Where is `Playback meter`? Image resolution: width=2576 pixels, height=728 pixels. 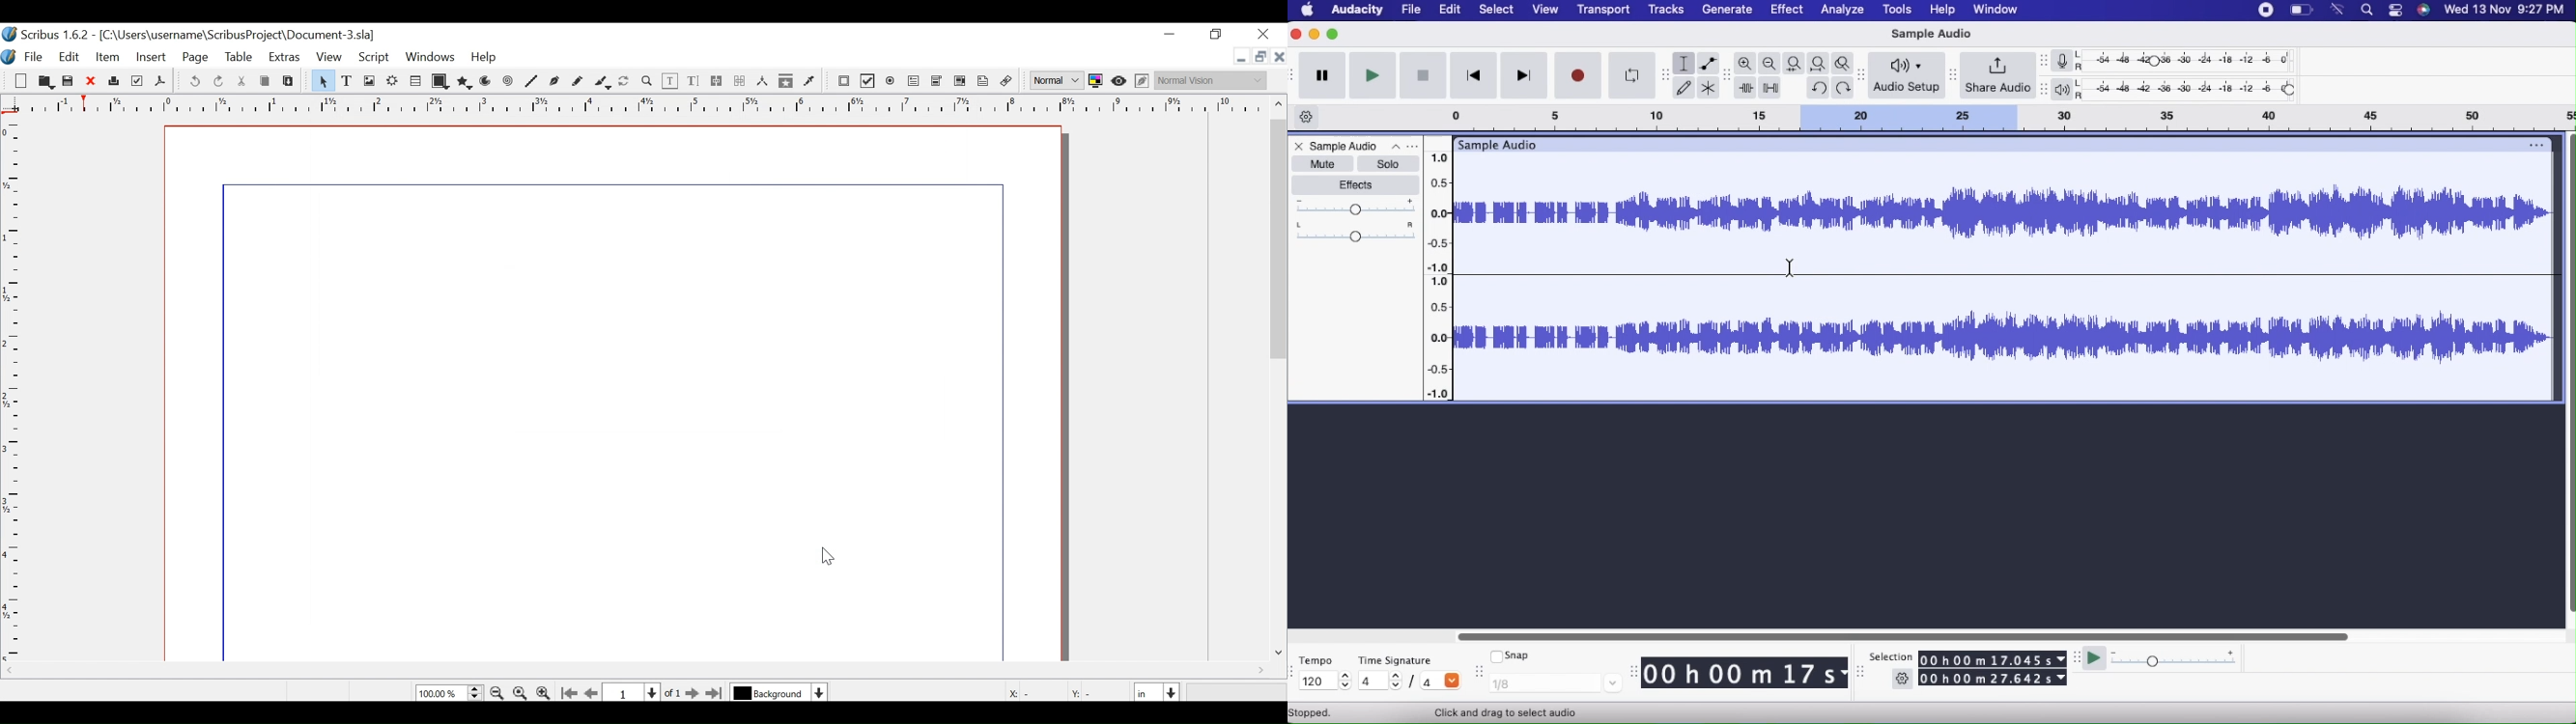 Playback meter is located at coordinates (2066, 91).